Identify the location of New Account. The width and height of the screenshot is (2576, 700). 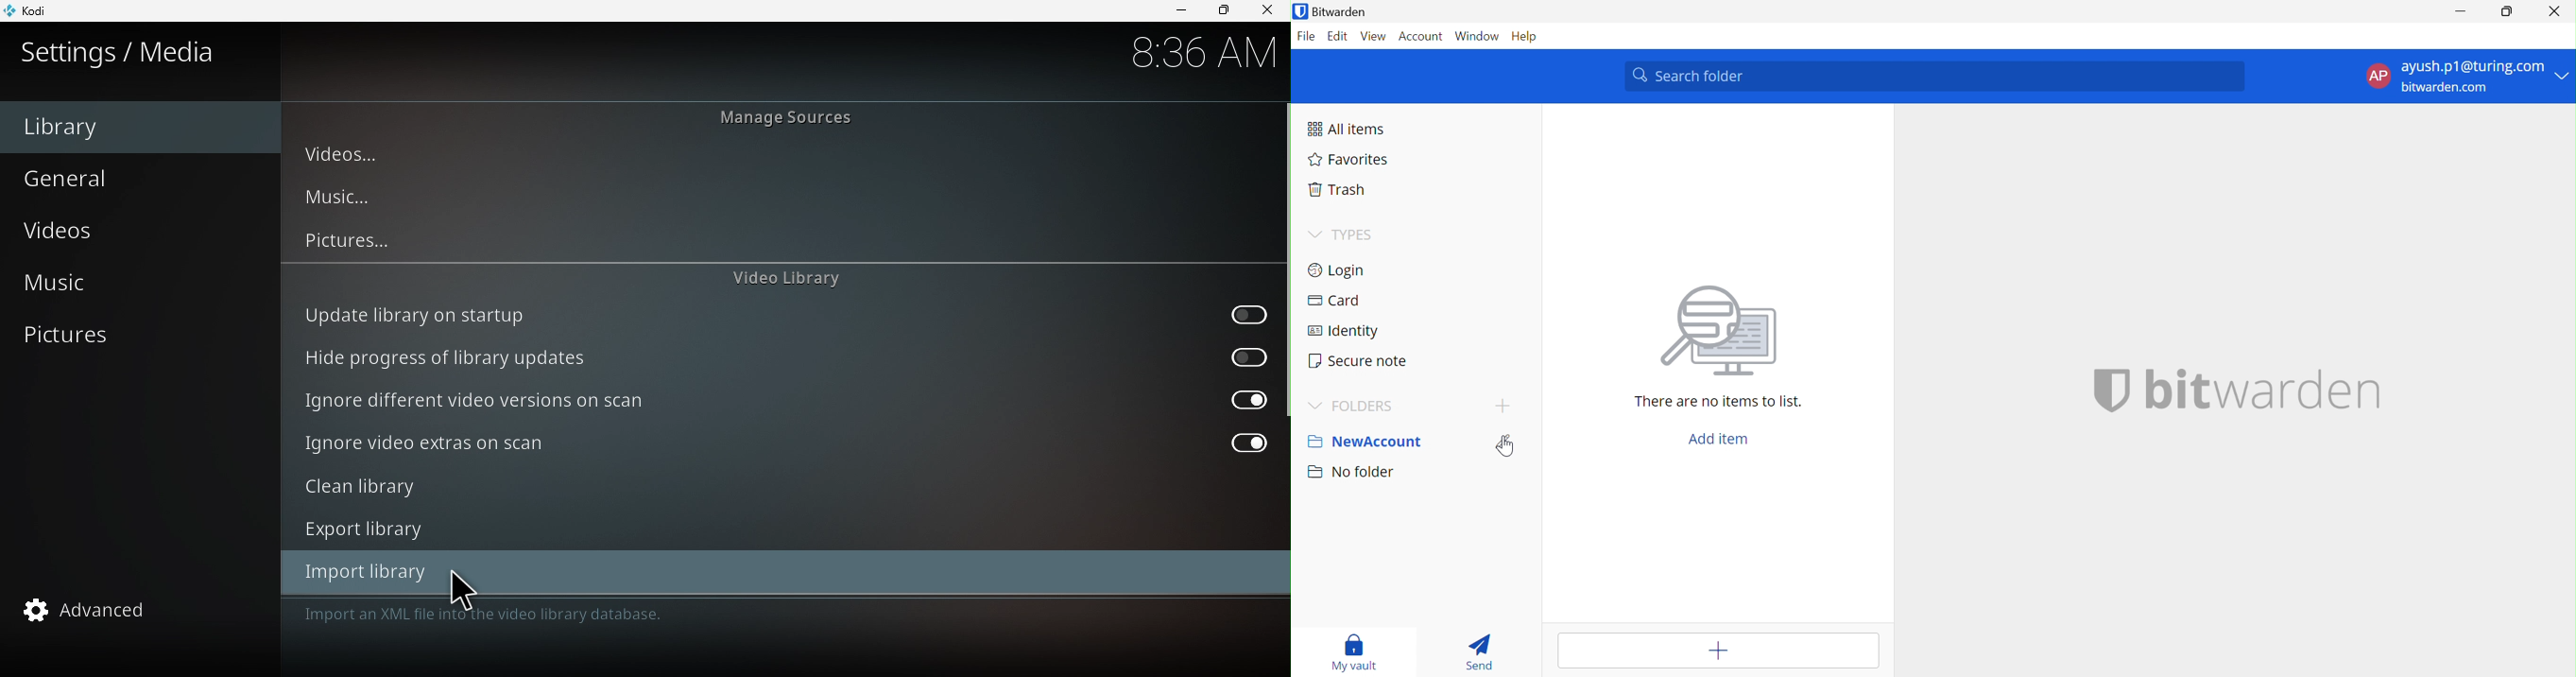
(1375, 440).